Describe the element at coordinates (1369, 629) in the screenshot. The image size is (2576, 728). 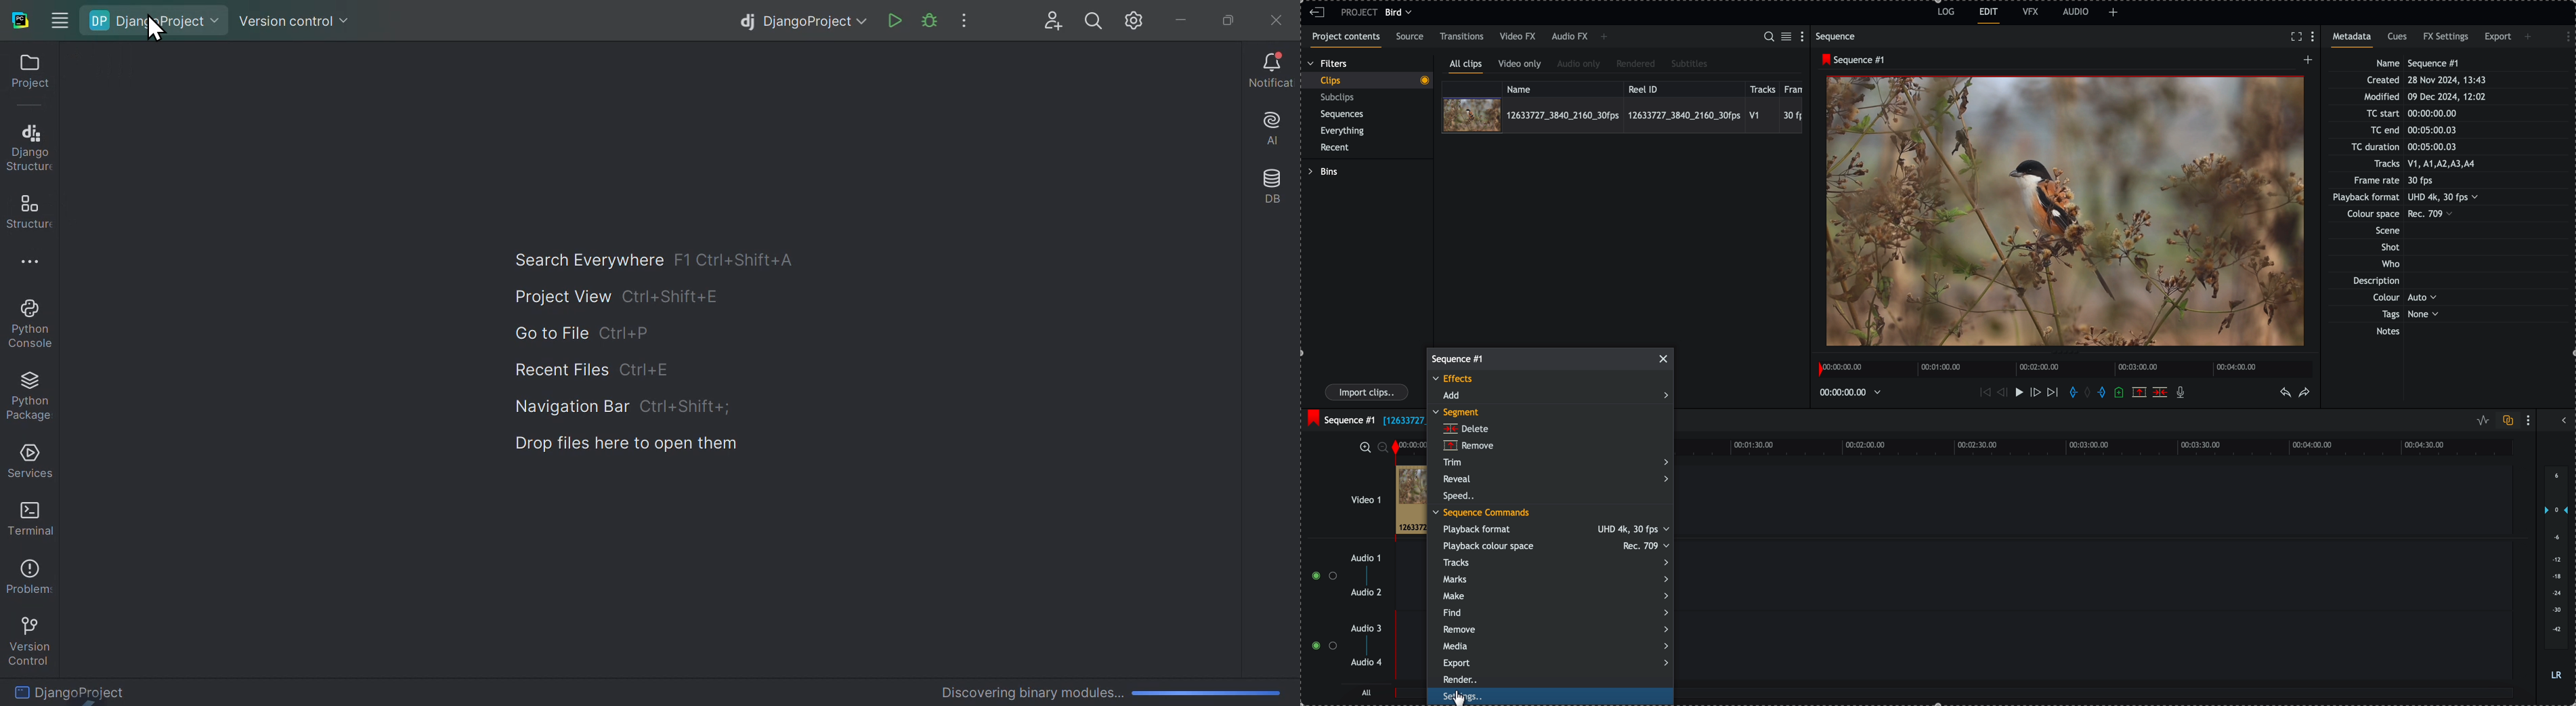
I see `audio 3` at that location.